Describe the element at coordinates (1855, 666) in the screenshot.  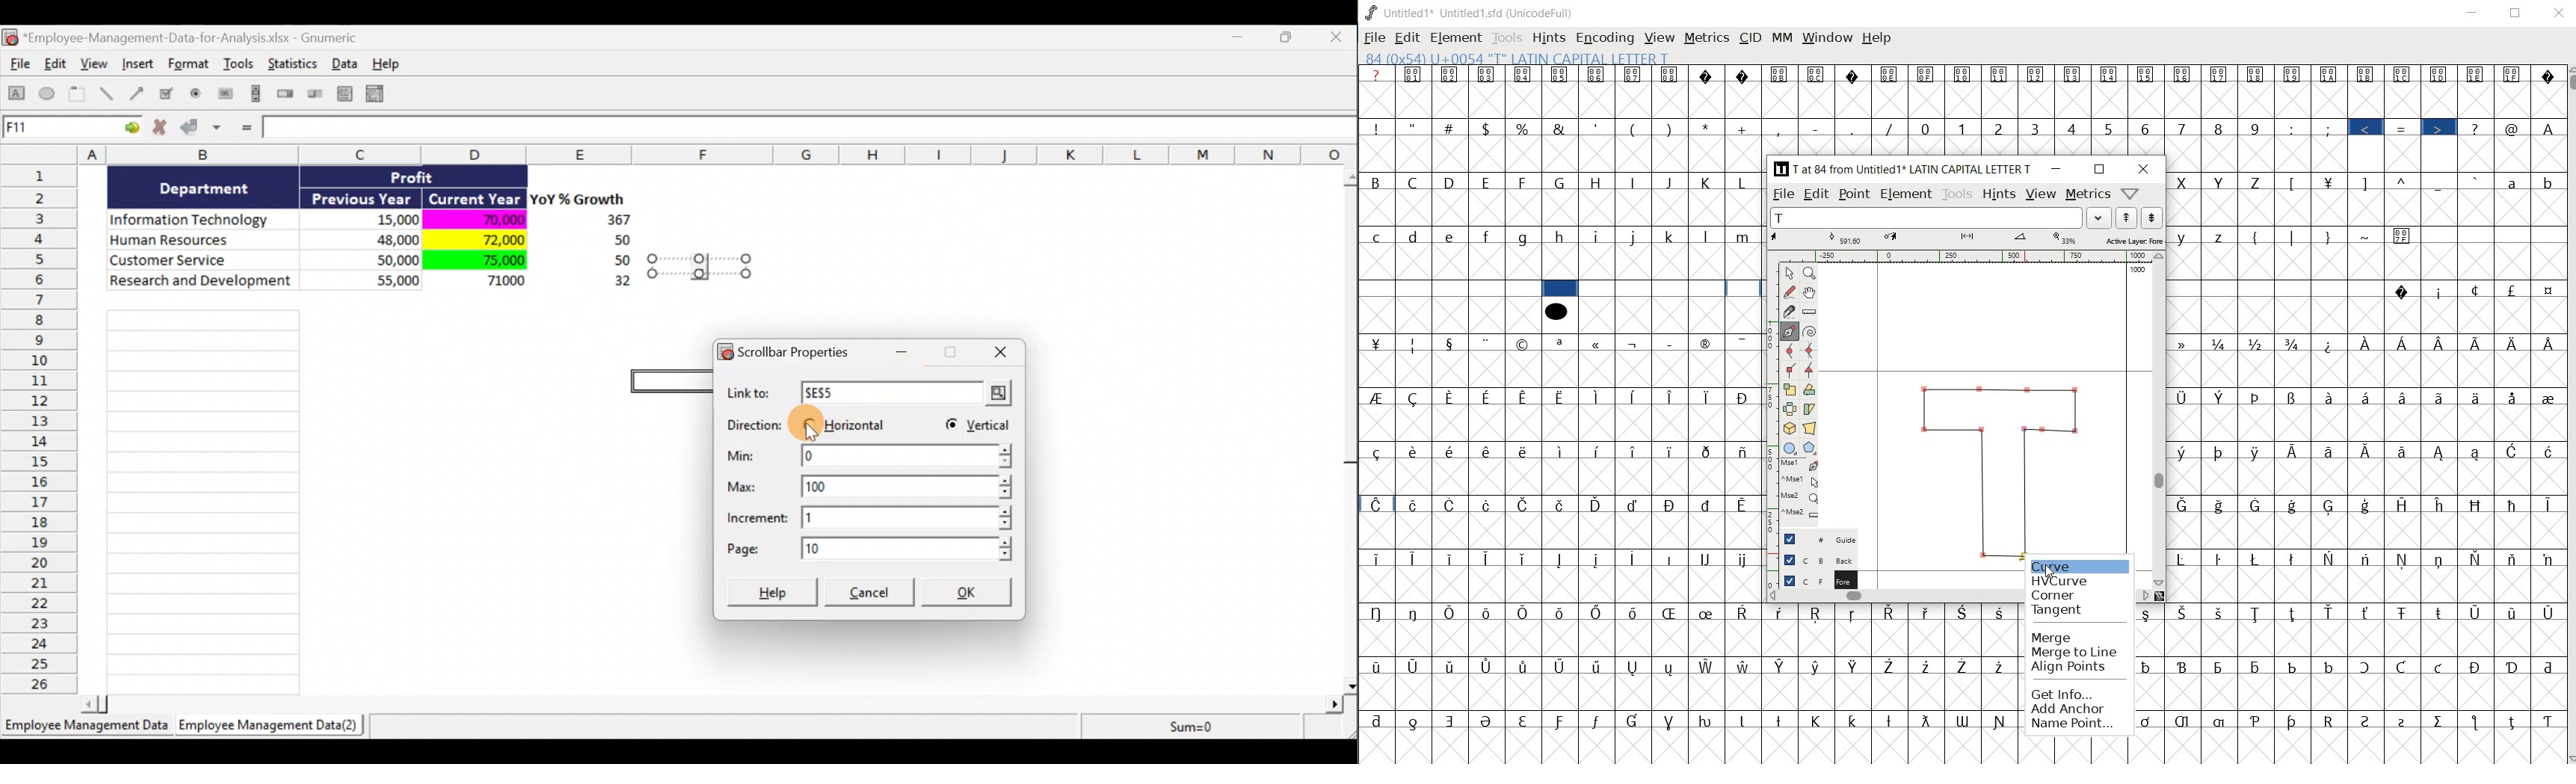
I see `Symbol` at that location.